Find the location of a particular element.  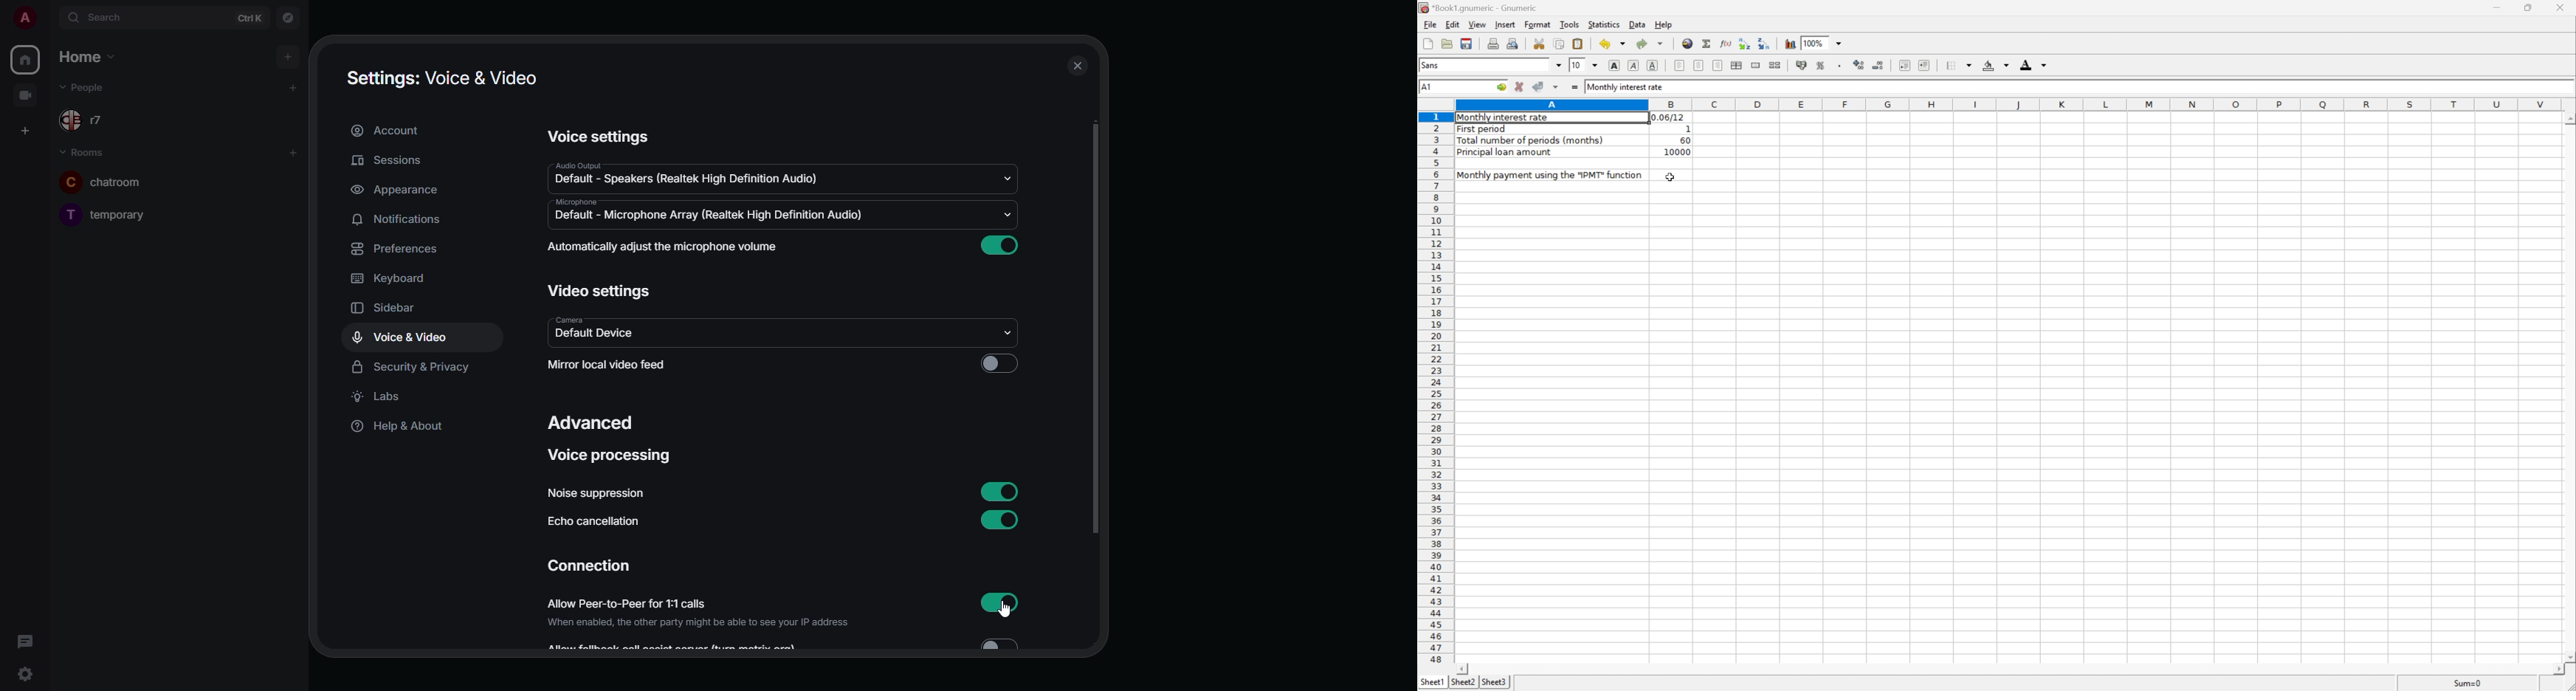

Edit is located at coordinates (1453, 24).